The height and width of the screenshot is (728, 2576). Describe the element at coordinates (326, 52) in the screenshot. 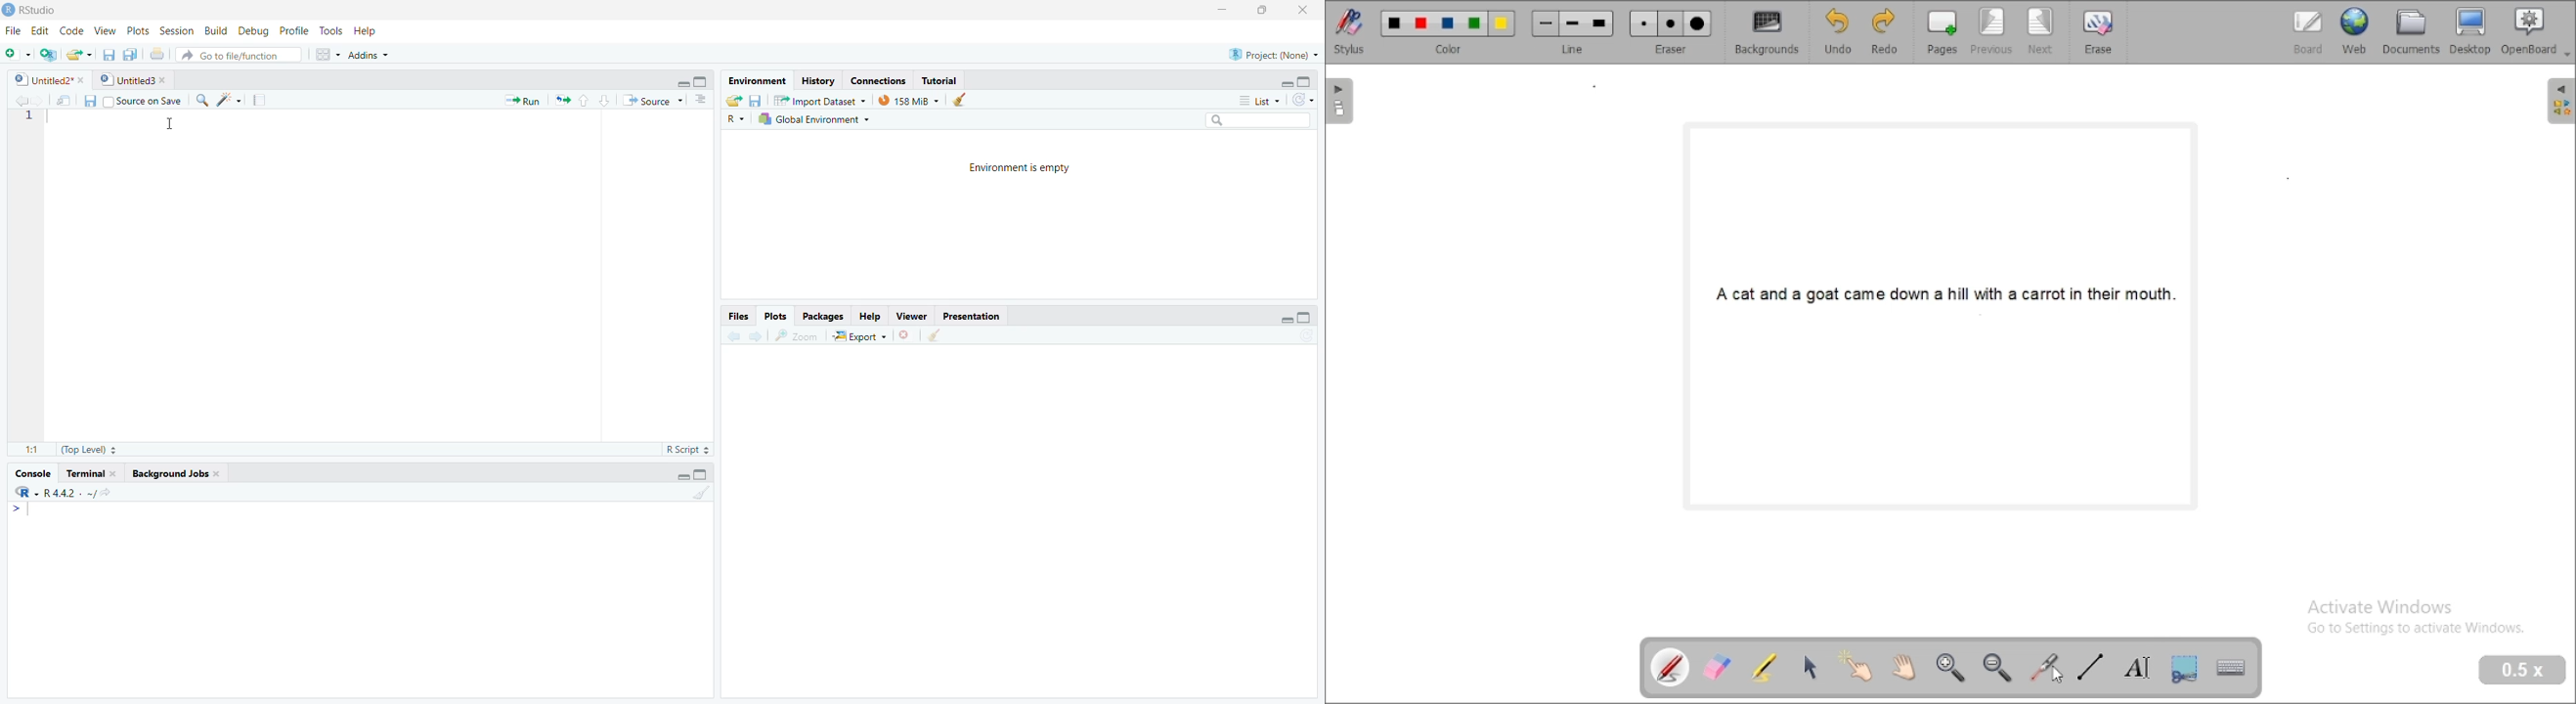

I see `` at that location.